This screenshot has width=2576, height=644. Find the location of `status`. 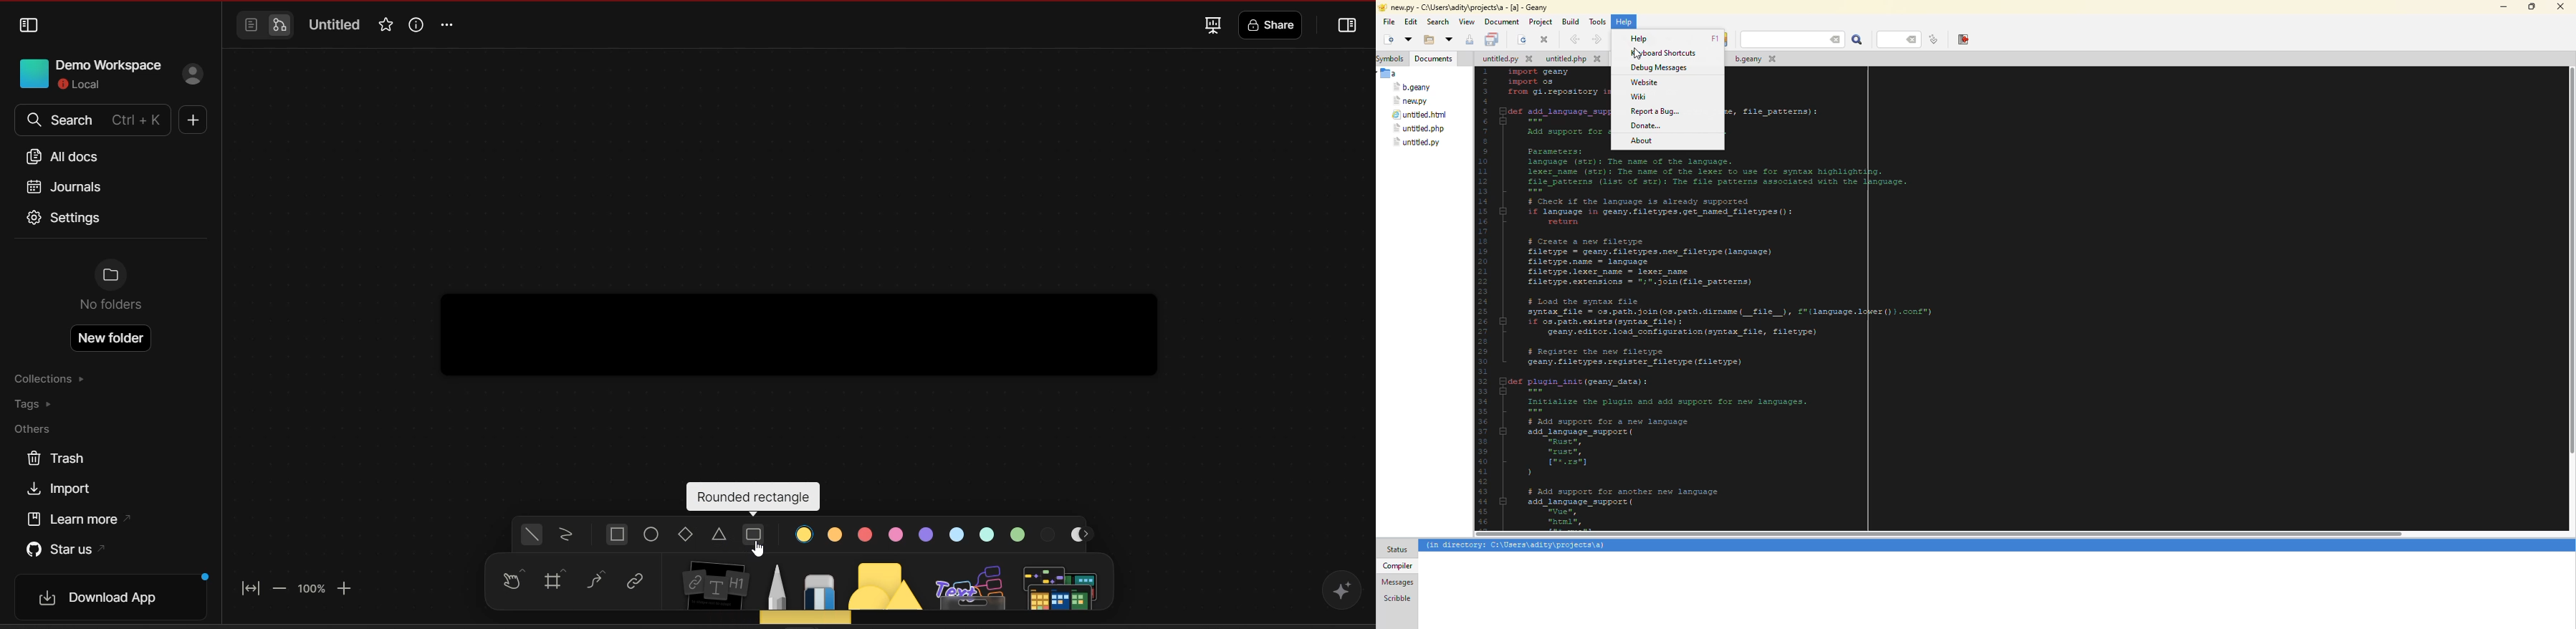

status is located at coordinates (1397, 550).